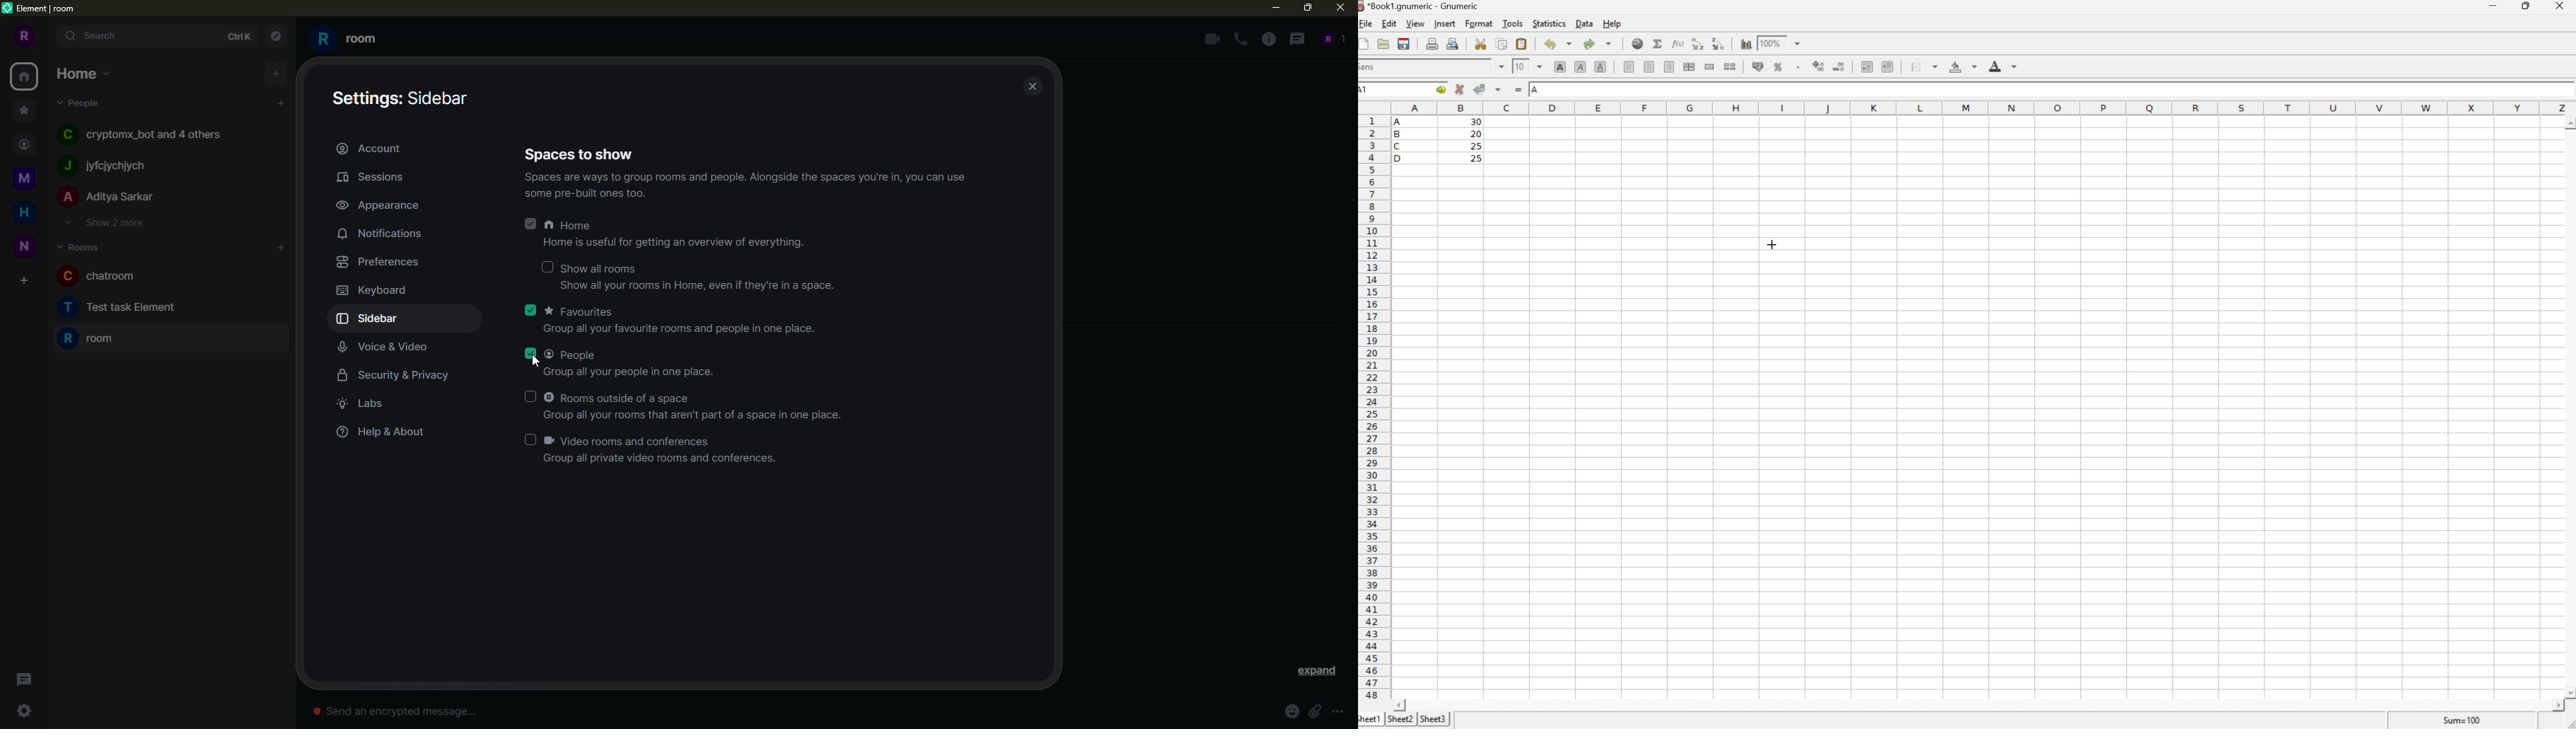  I want to click on close, so click(1339, 11).